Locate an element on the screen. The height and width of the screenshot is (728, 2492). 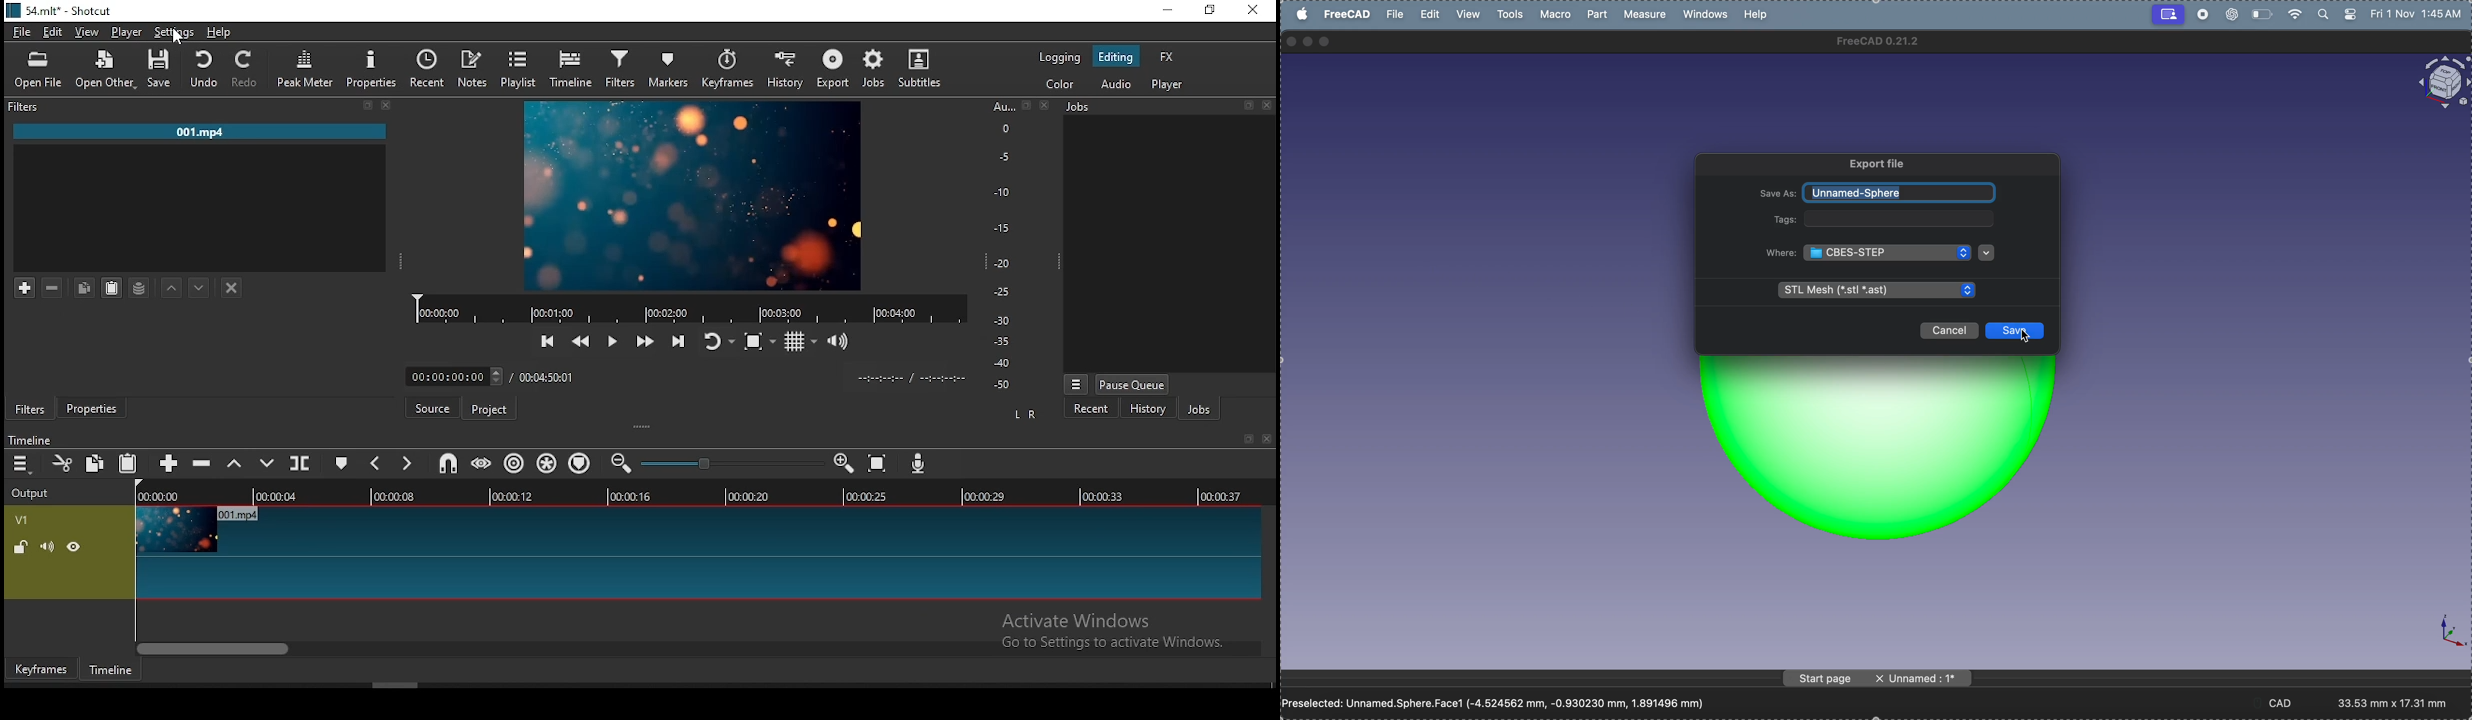
-30 is located at coordinates (1005, 320).